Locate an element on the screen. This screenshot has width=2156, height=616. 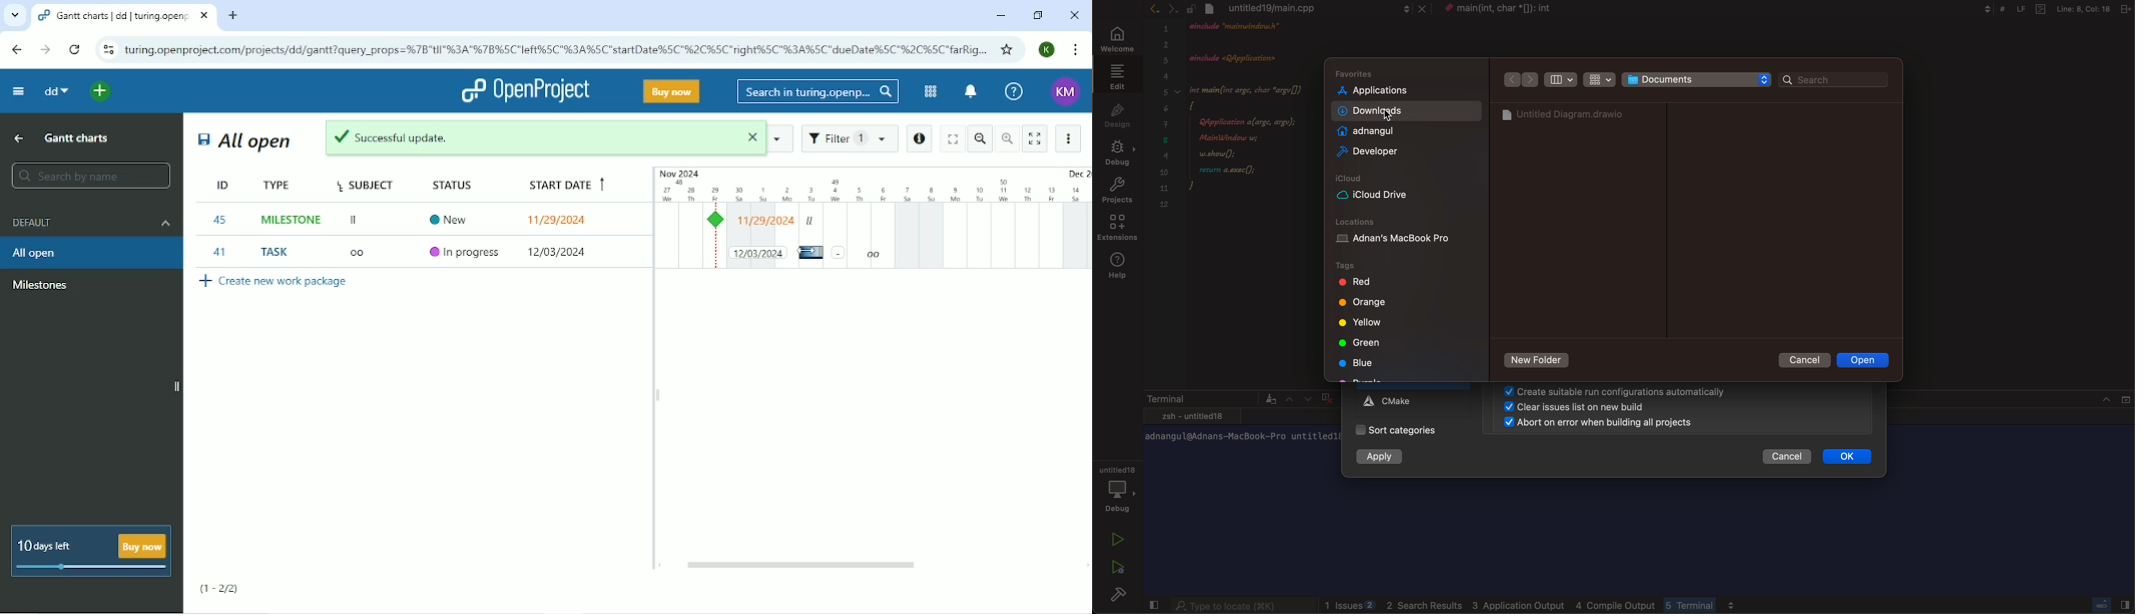
tags is located at coordinates (1402, 319).